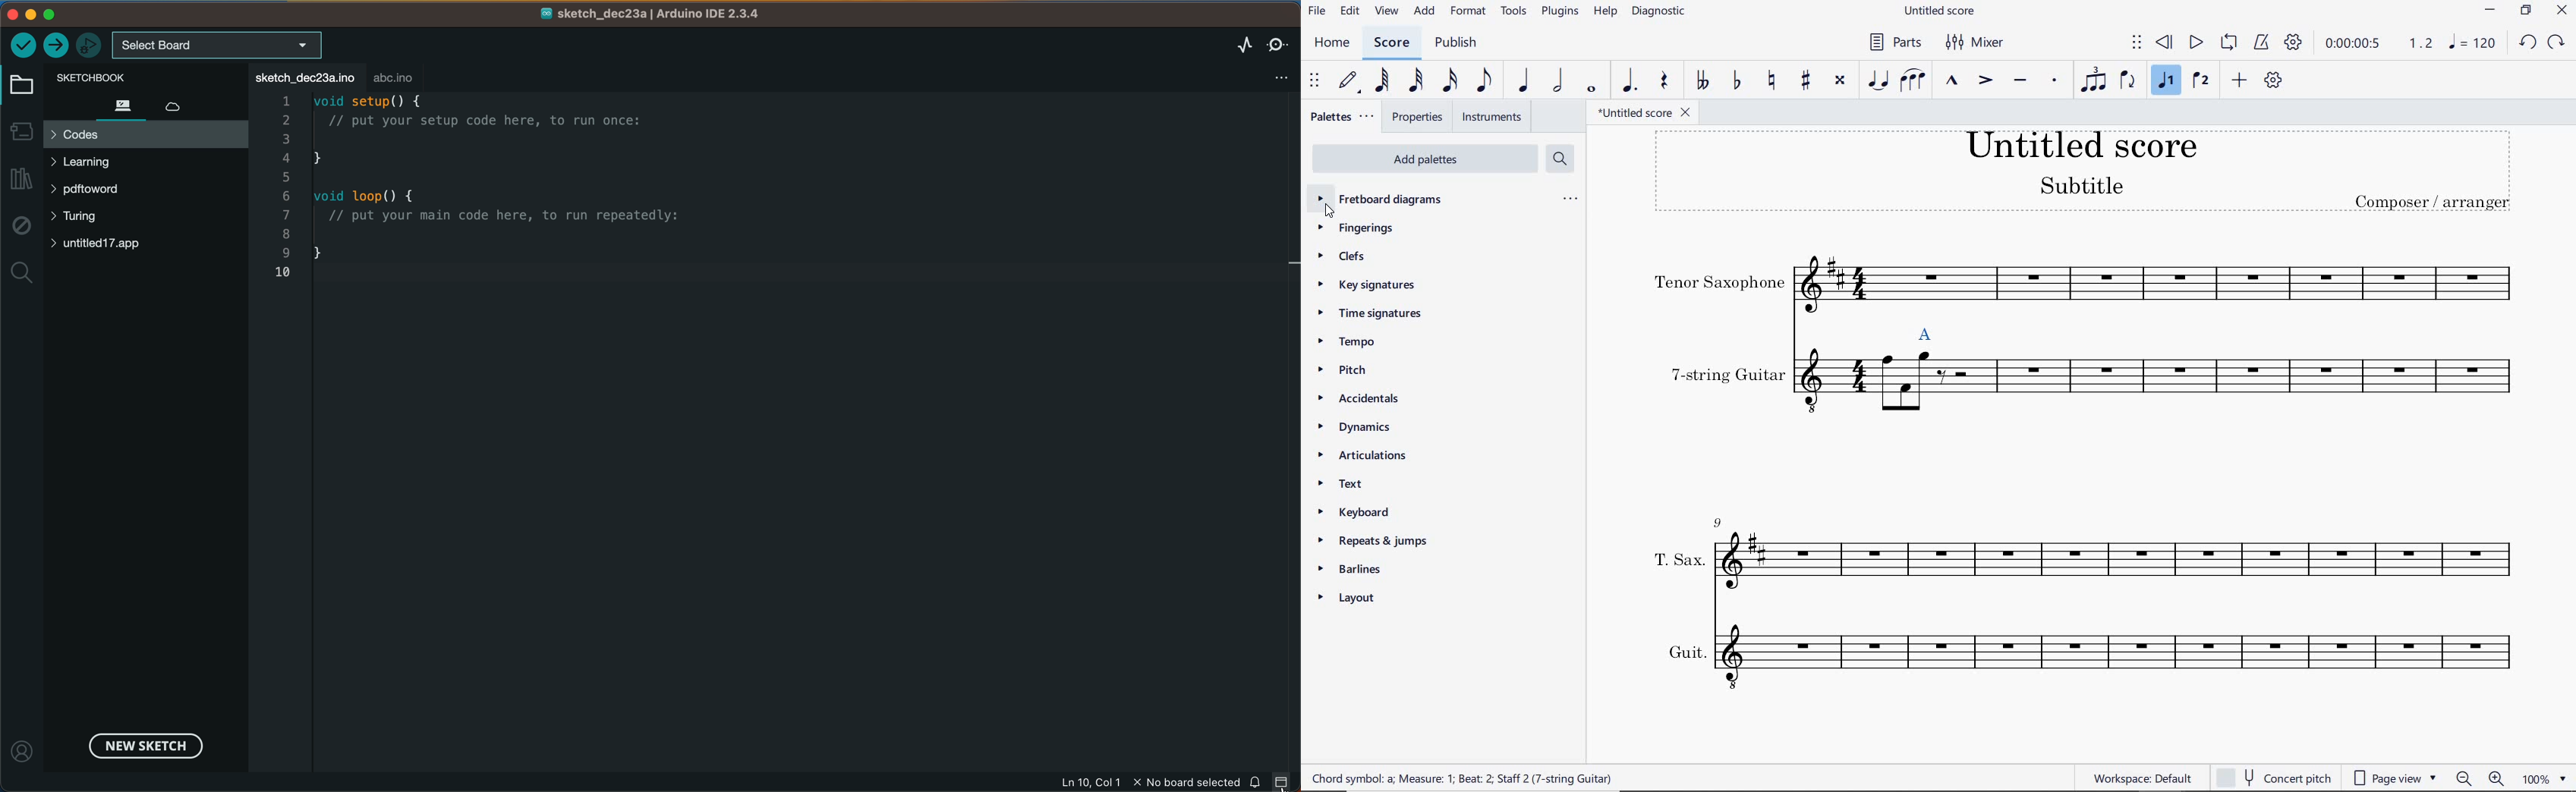 This screenshot has width=2576, height=812. Describe the element at coordinates (1315, 82) in the screenshot. I see `SELECET TO MOVE` at that location.